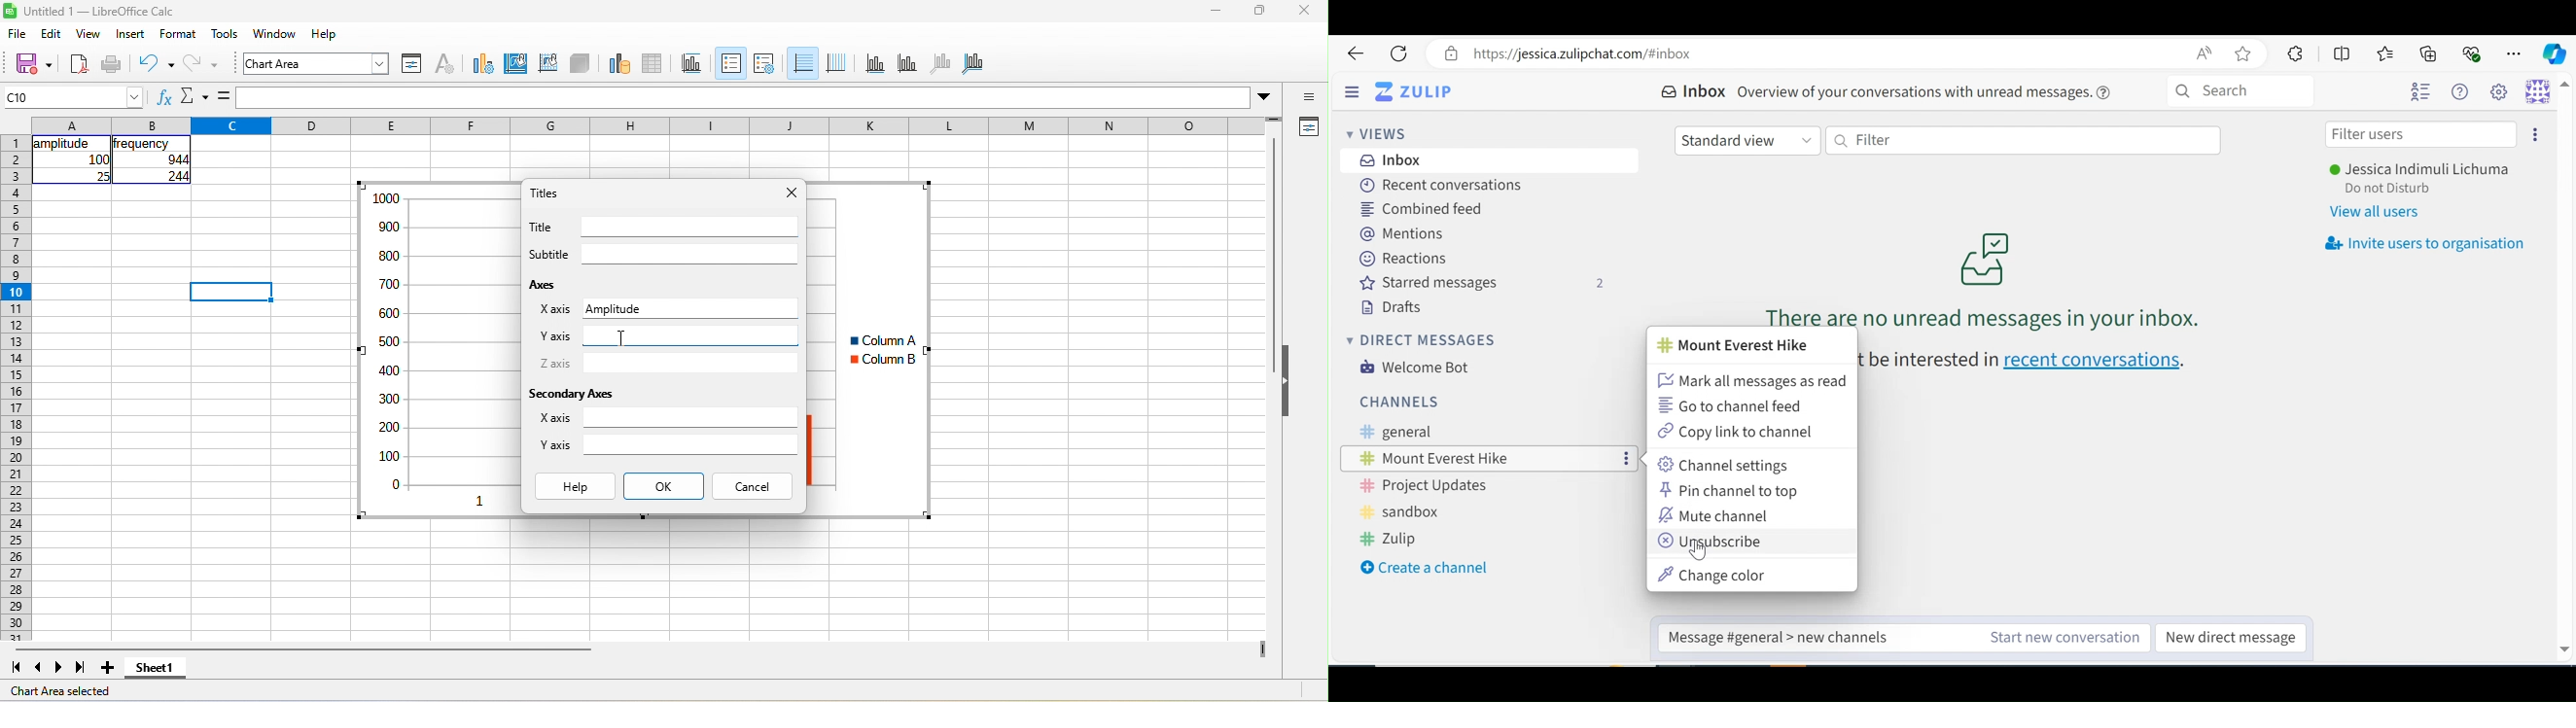  Describe the element at coordinates (1696, 92) in the screenshot. I see `Inbox` at that location.